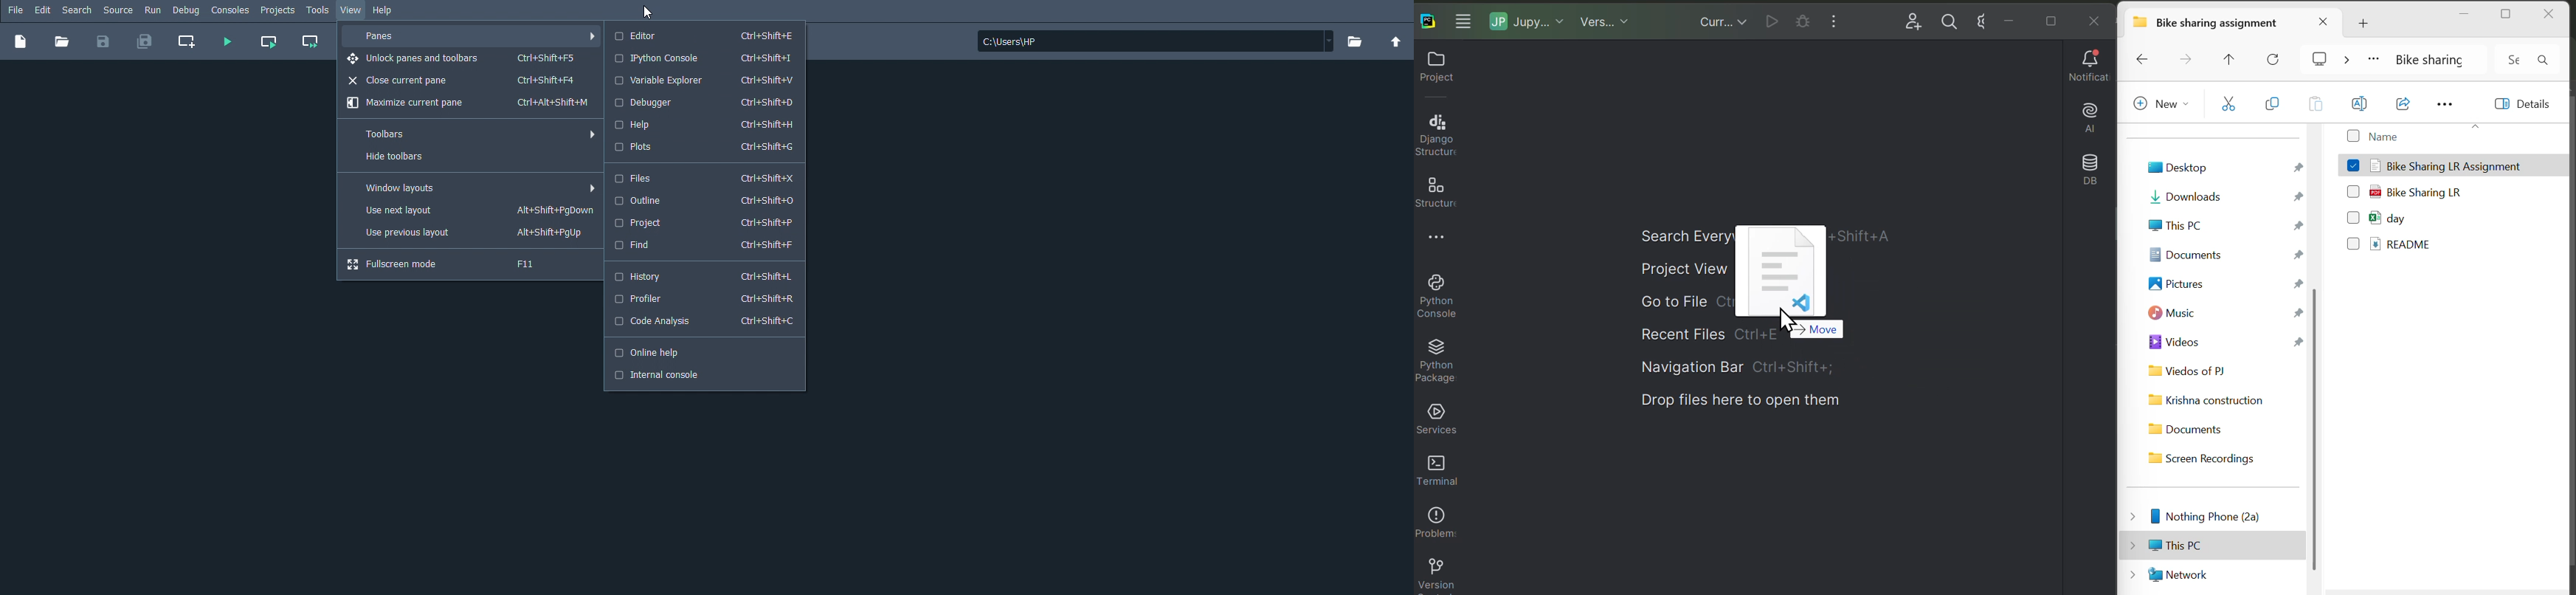  Describe the element at coordinates (227, 43) in the screenshot. I see `Run file` at that location.